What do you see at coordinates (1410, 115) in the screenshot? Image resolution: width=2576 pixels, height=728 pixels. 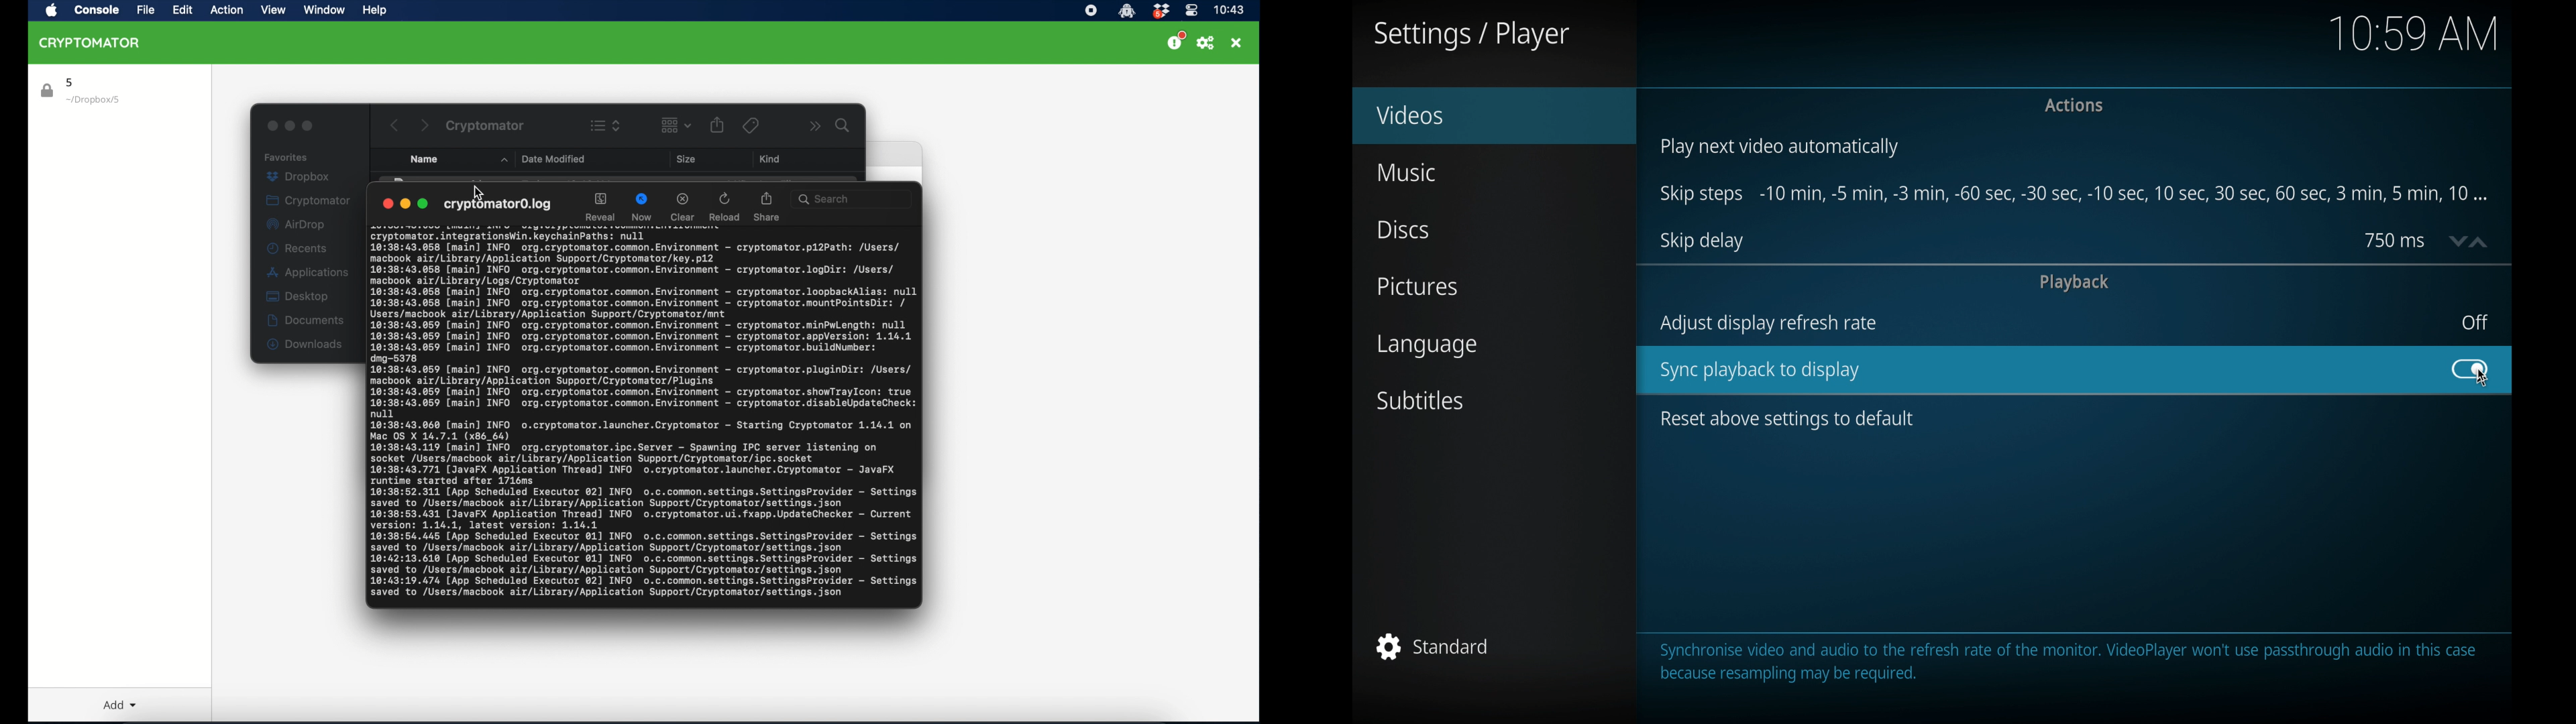 I see `videos` at bounding box center [1410, 115].